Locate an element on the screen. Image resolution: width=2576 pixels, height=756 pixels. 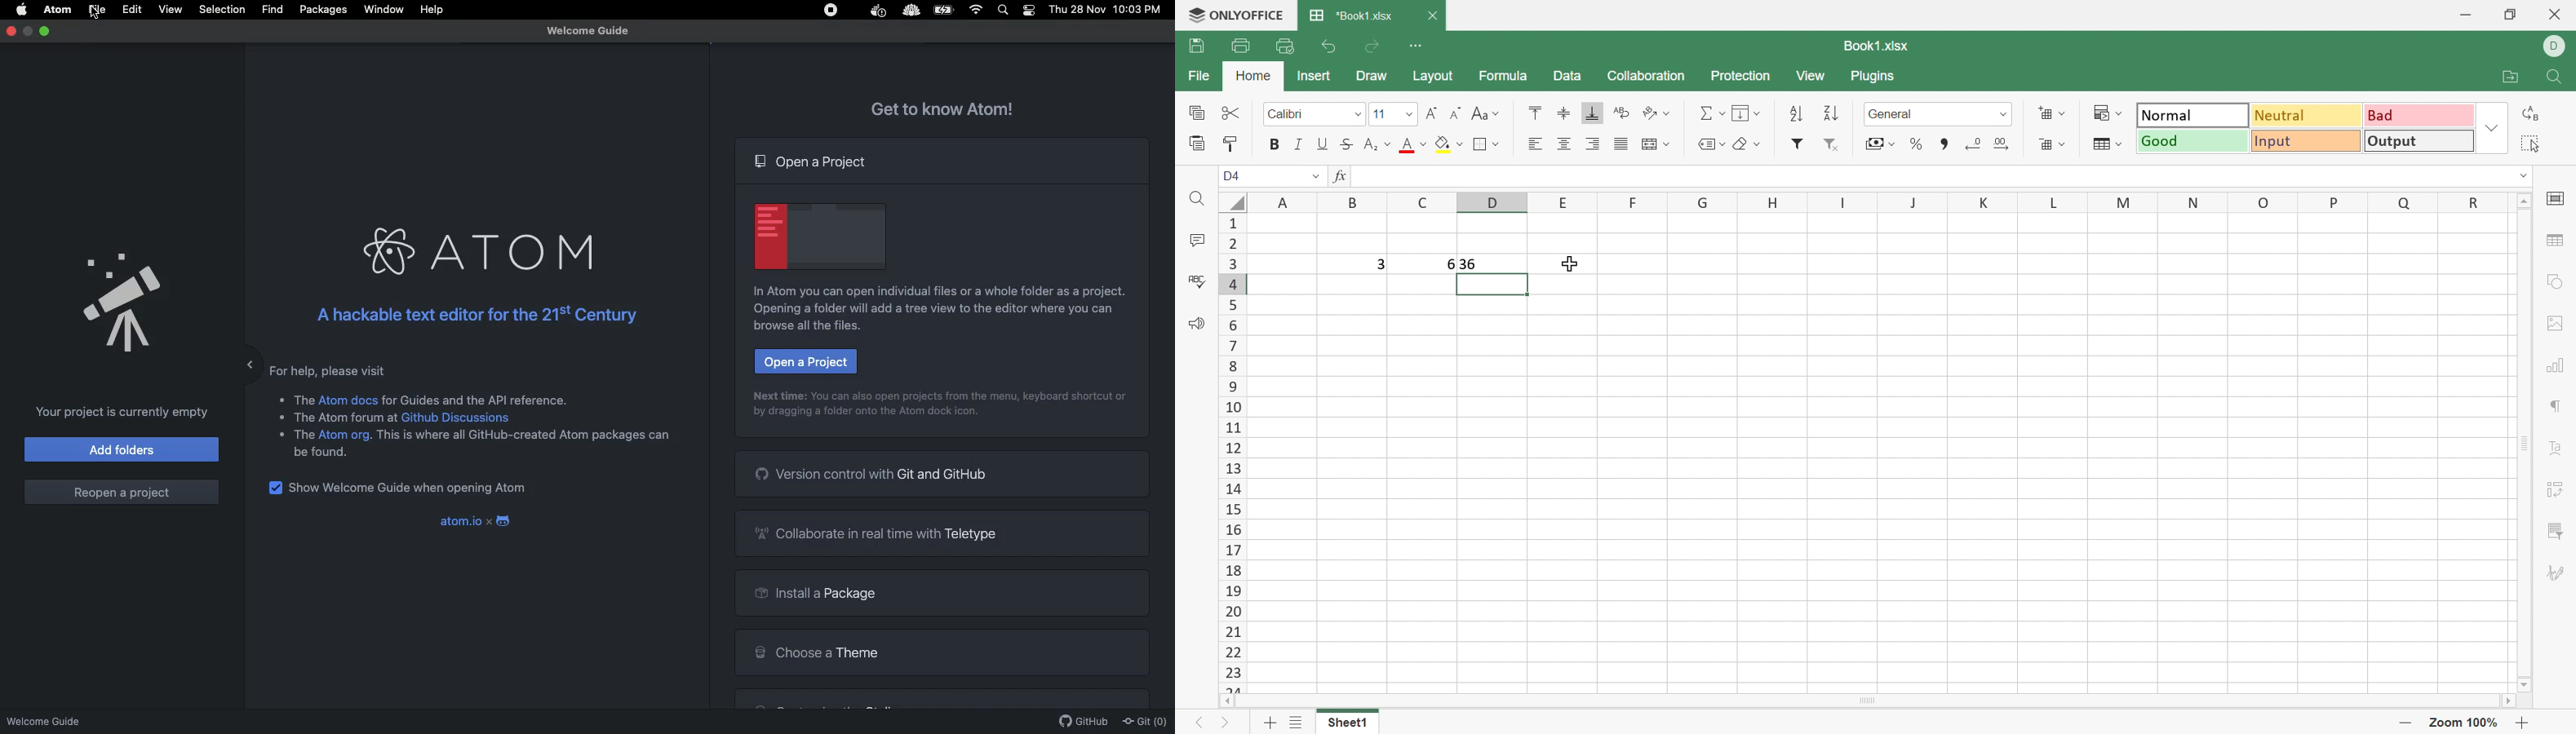
Atom org is located at coordinates (345, 437).